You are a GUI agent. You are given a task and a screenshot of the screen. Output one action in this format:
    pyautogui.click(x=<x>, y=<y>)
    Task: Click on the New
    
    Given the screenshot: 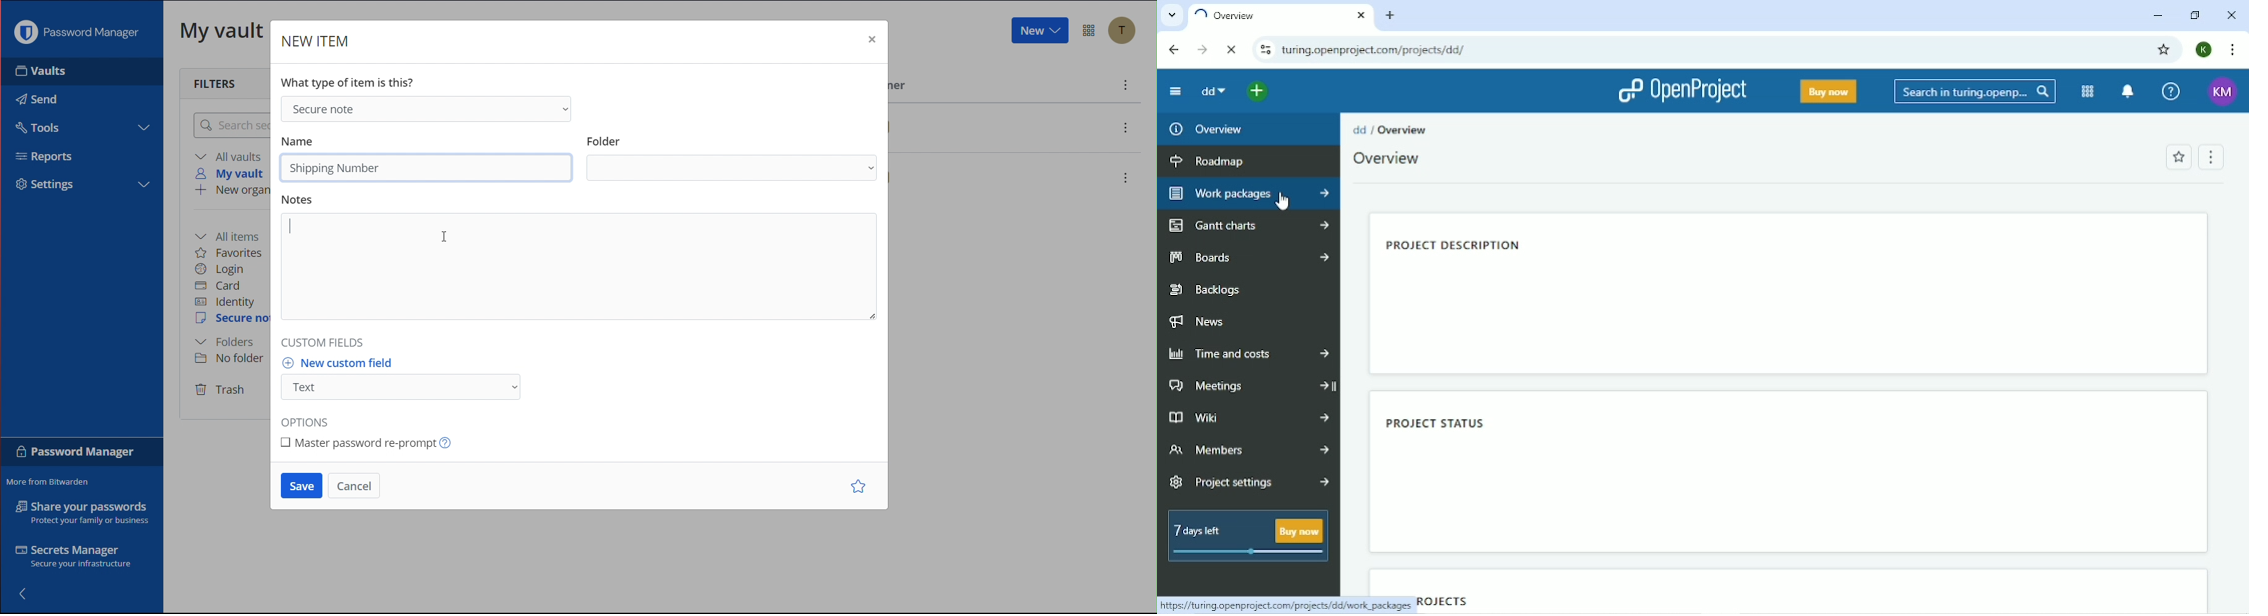 What is the action you would take?
    pyautogui.click(x=1040, y=32)
    